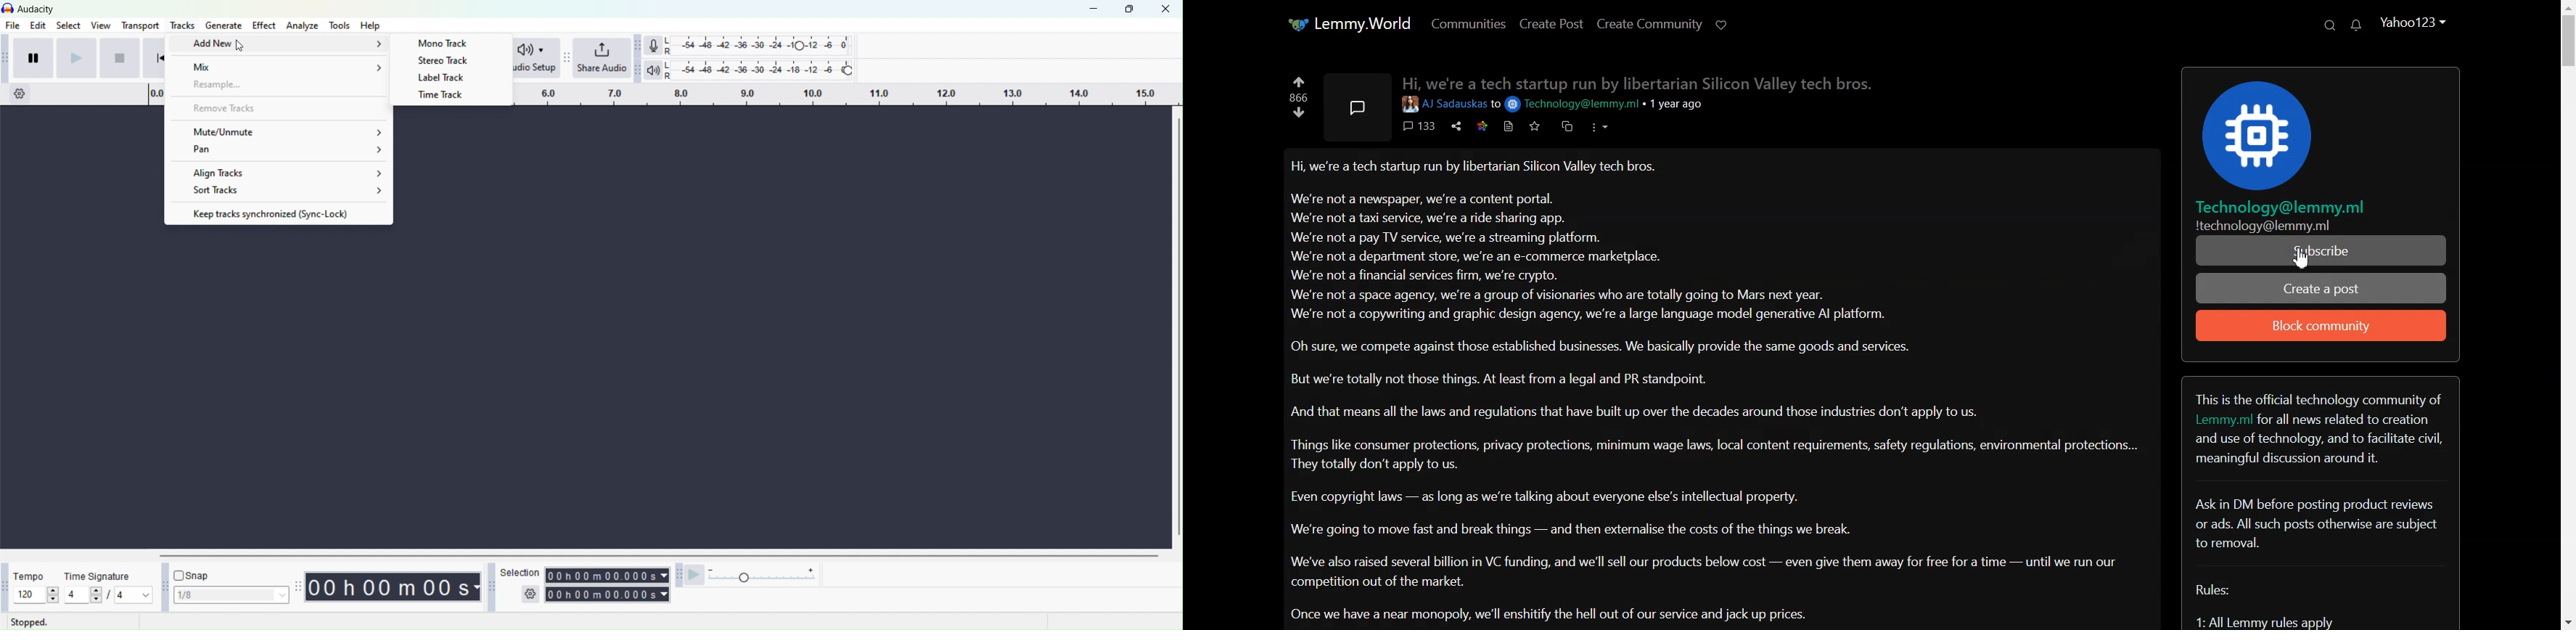  I want to click on Create Community, so click(1649, 23).